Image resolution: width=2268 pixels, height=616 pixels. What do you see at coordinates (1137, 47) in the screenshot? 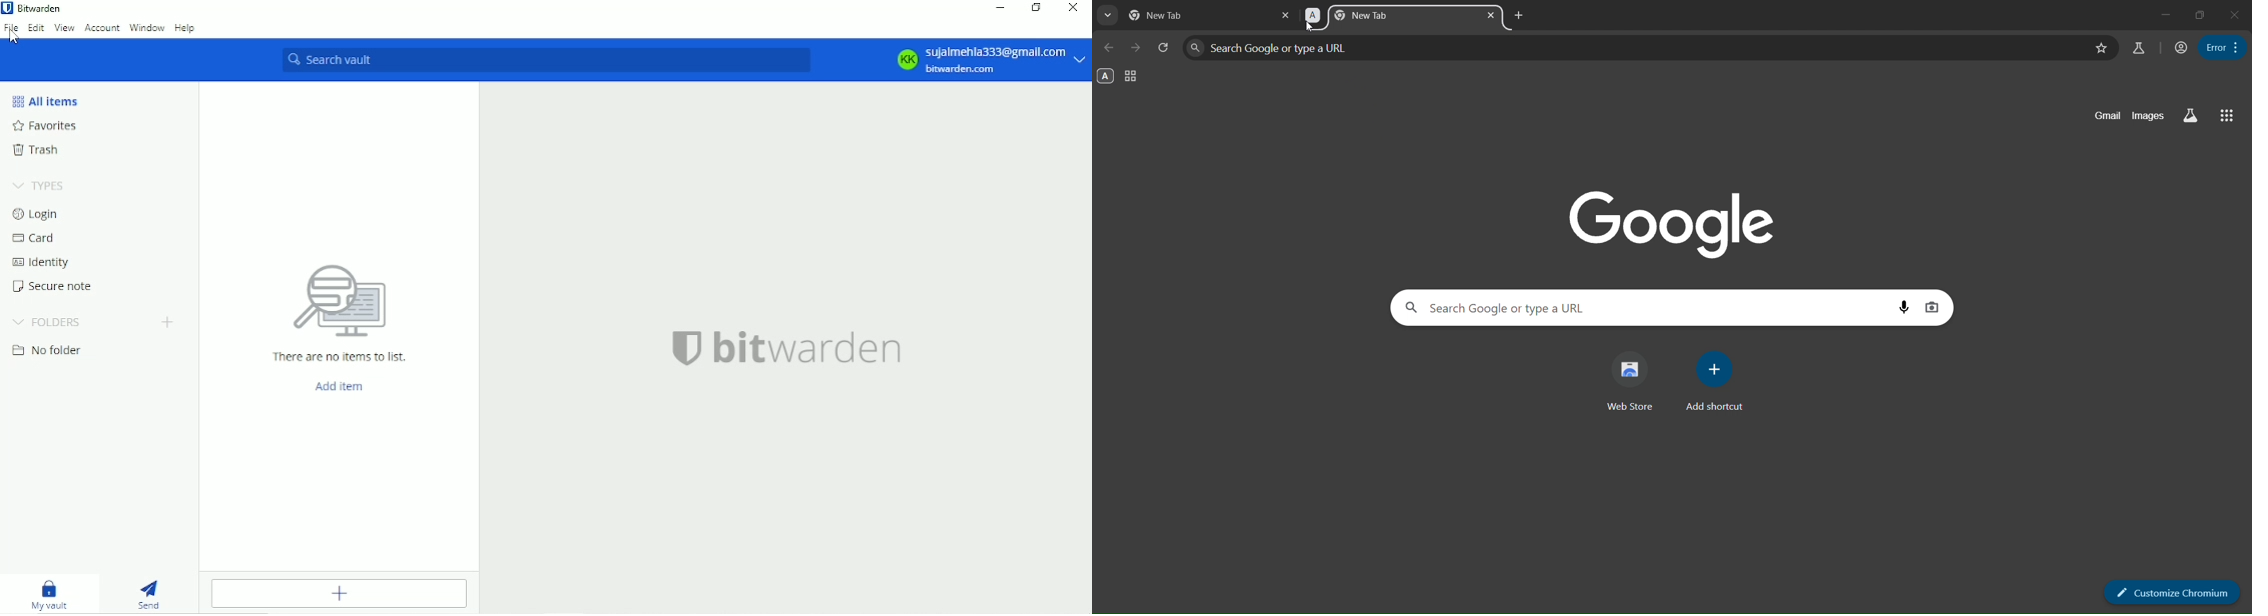
I see `go forward one page` at bounding box center [1137, 47].